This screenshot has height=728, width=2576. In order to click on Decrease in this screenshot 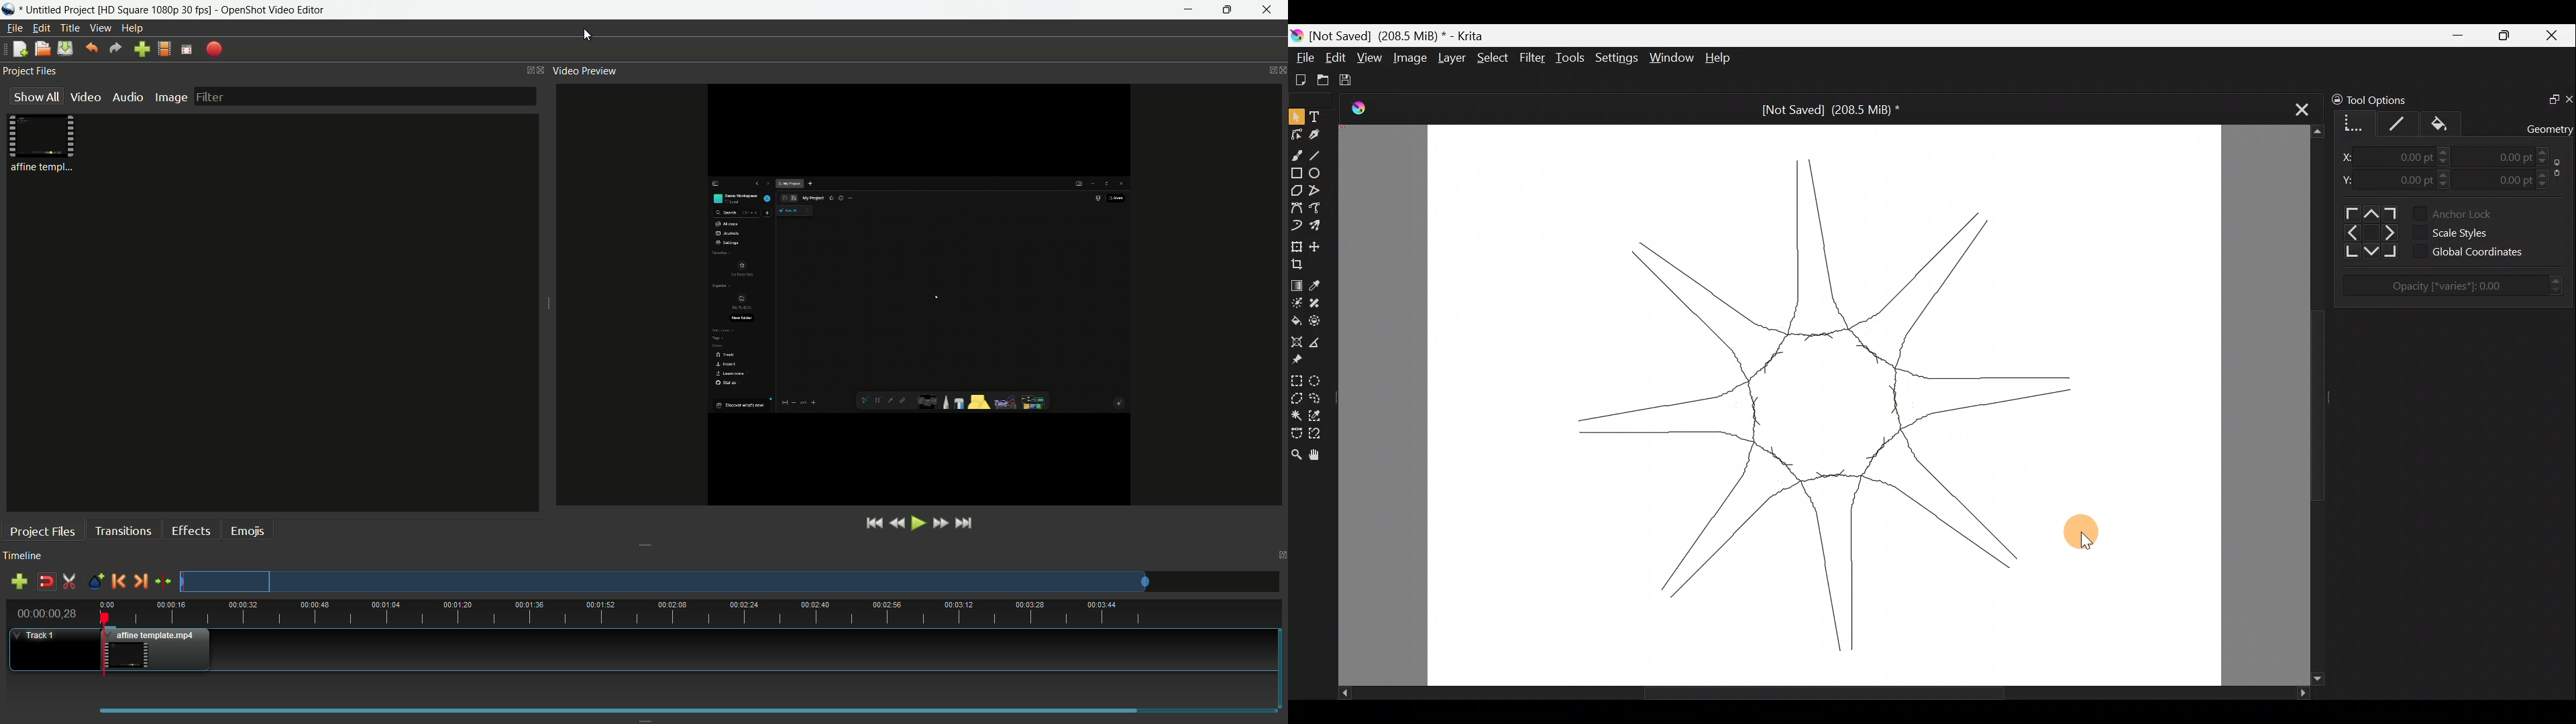, I will do `click(2545, 185)`.